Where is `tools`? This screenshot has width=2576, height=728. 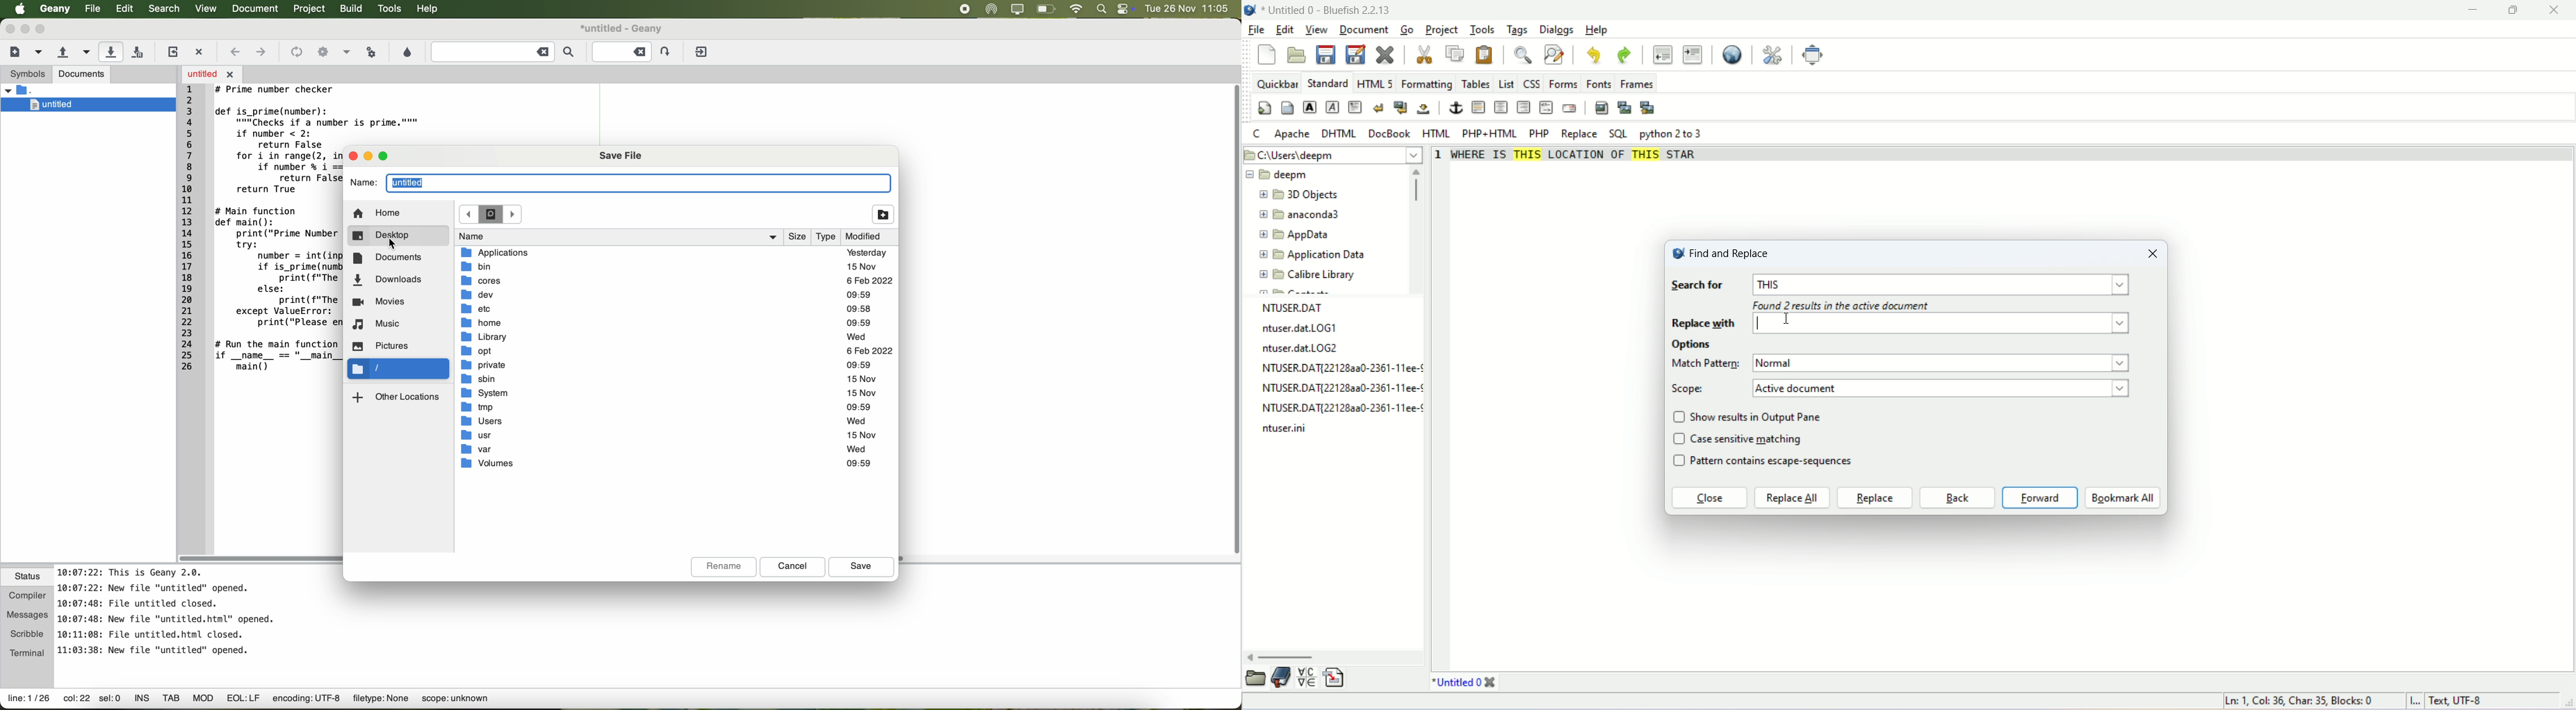 tools is located at coordinates (1480, 31).